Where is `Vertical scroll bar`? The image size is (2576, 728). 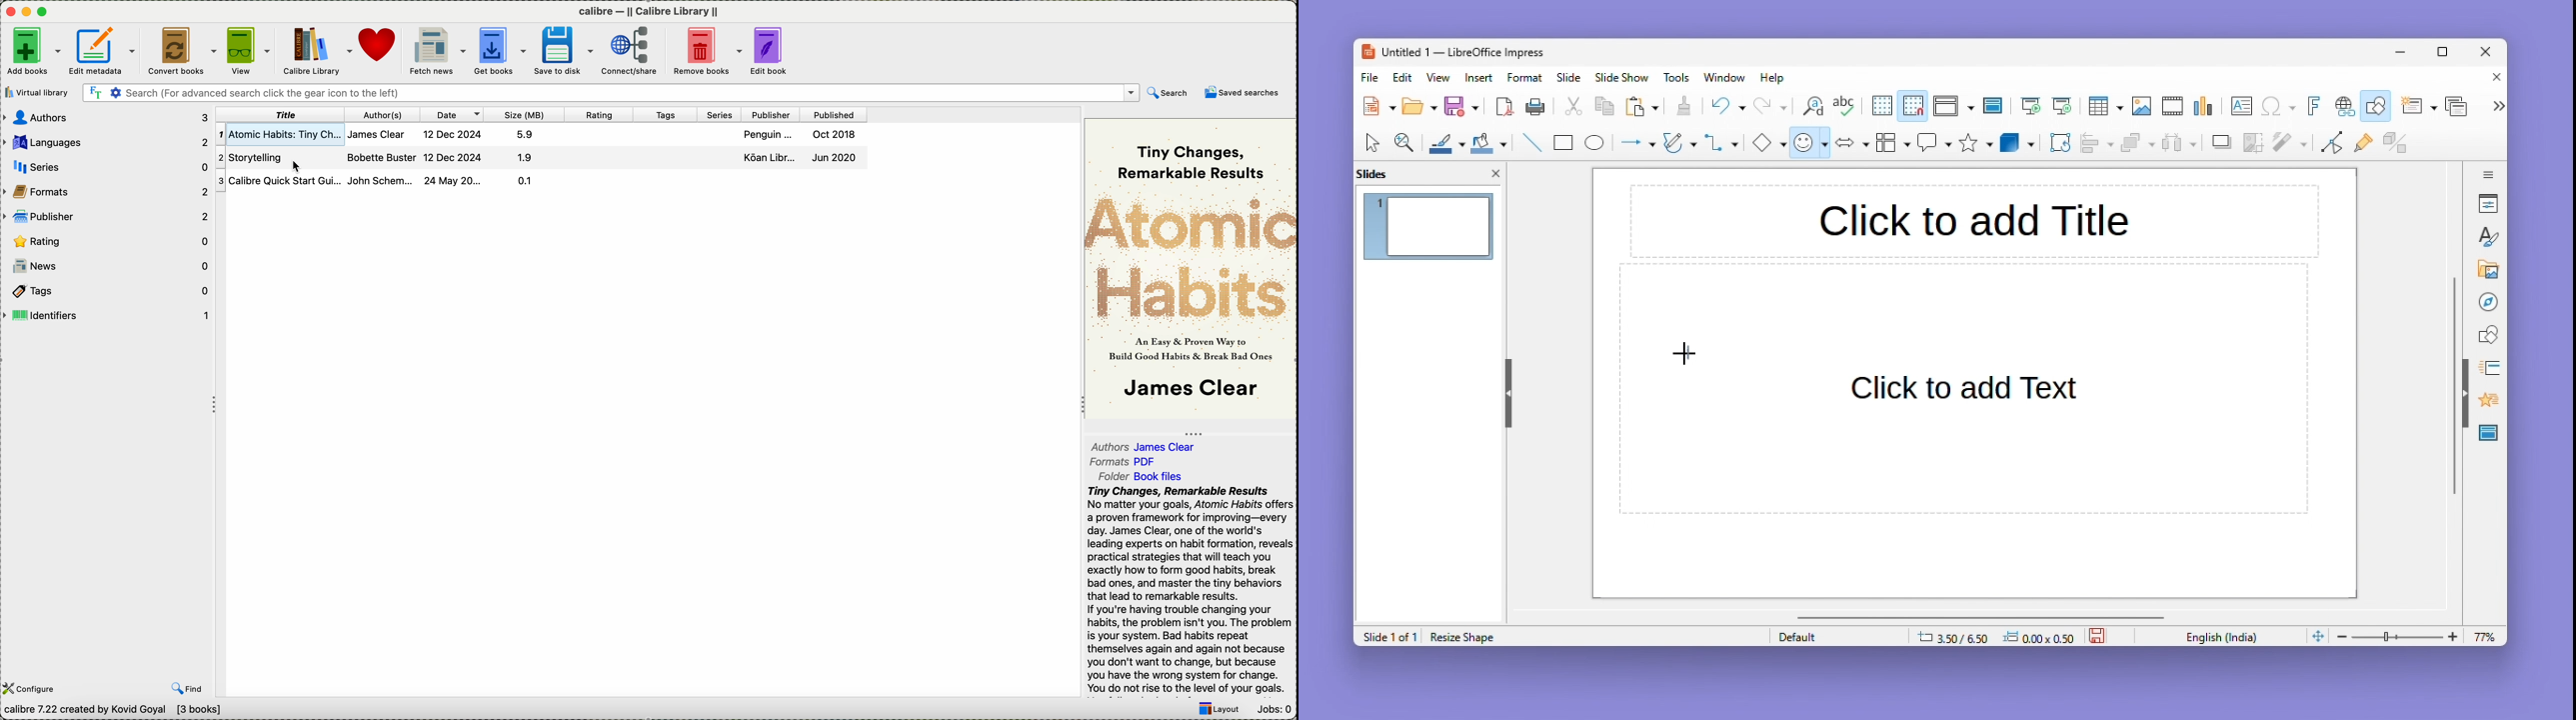 Vertical scroll bar is located at coordinates (2454, 386).